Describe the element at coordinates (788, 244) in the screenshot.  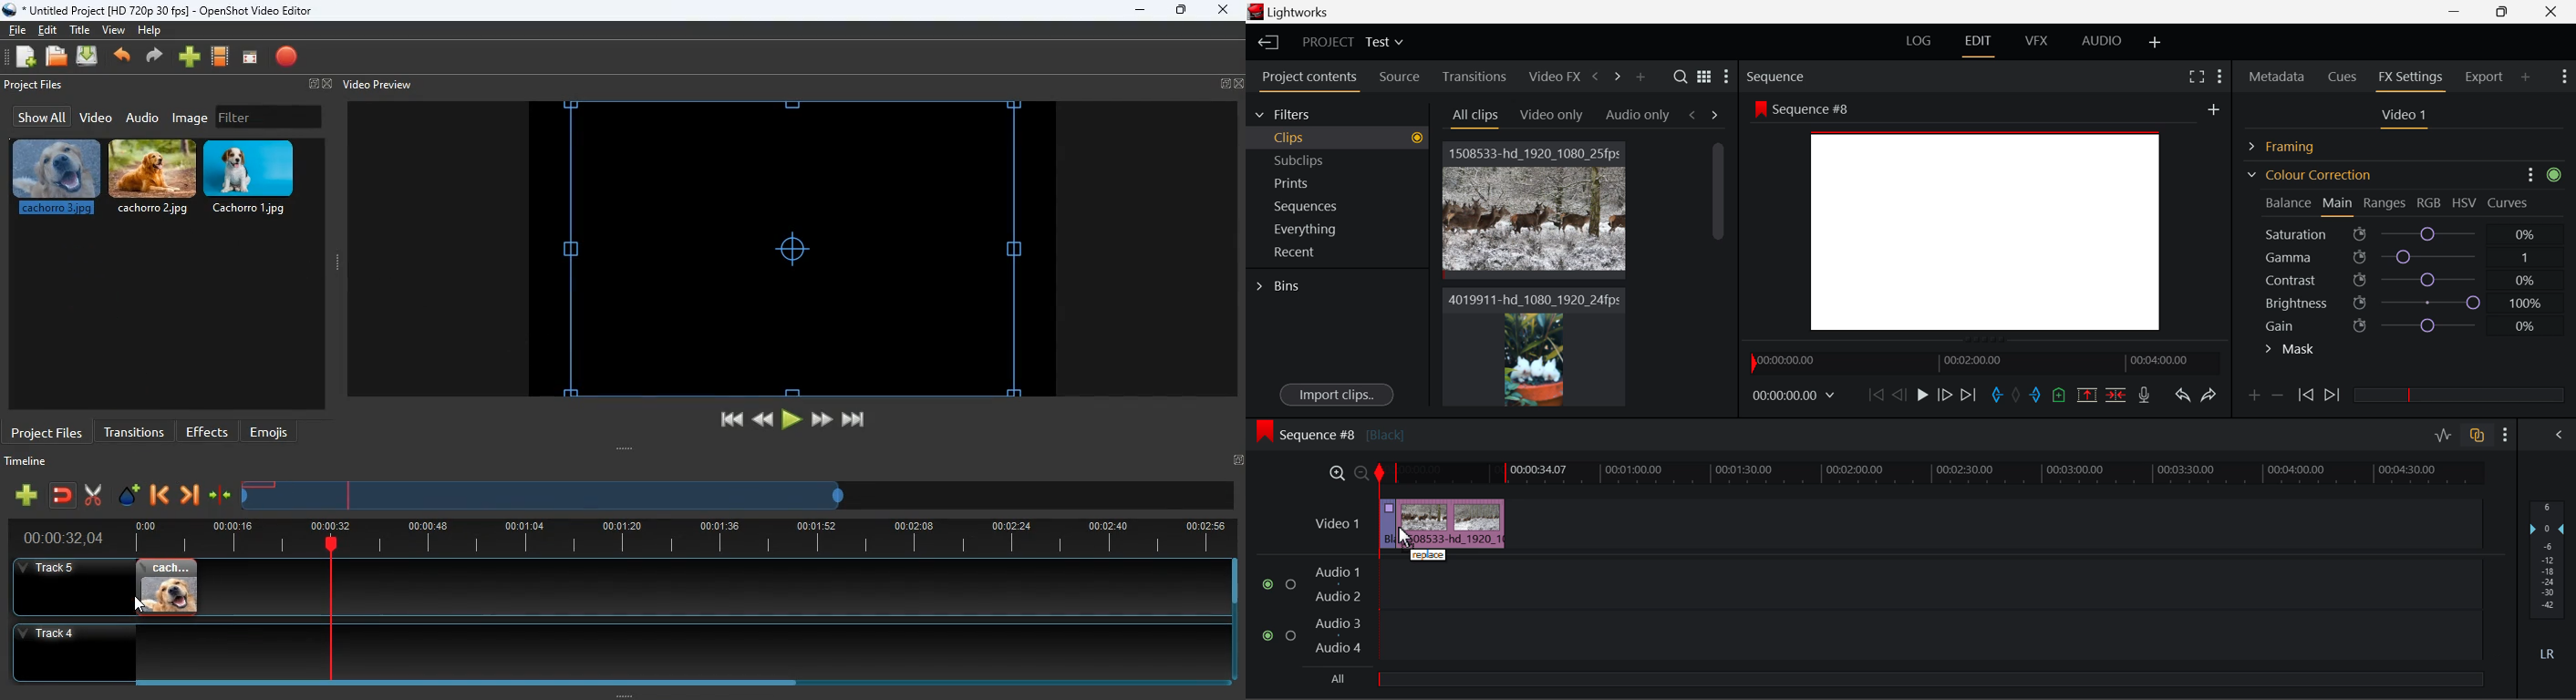
I see `screen` at that location.